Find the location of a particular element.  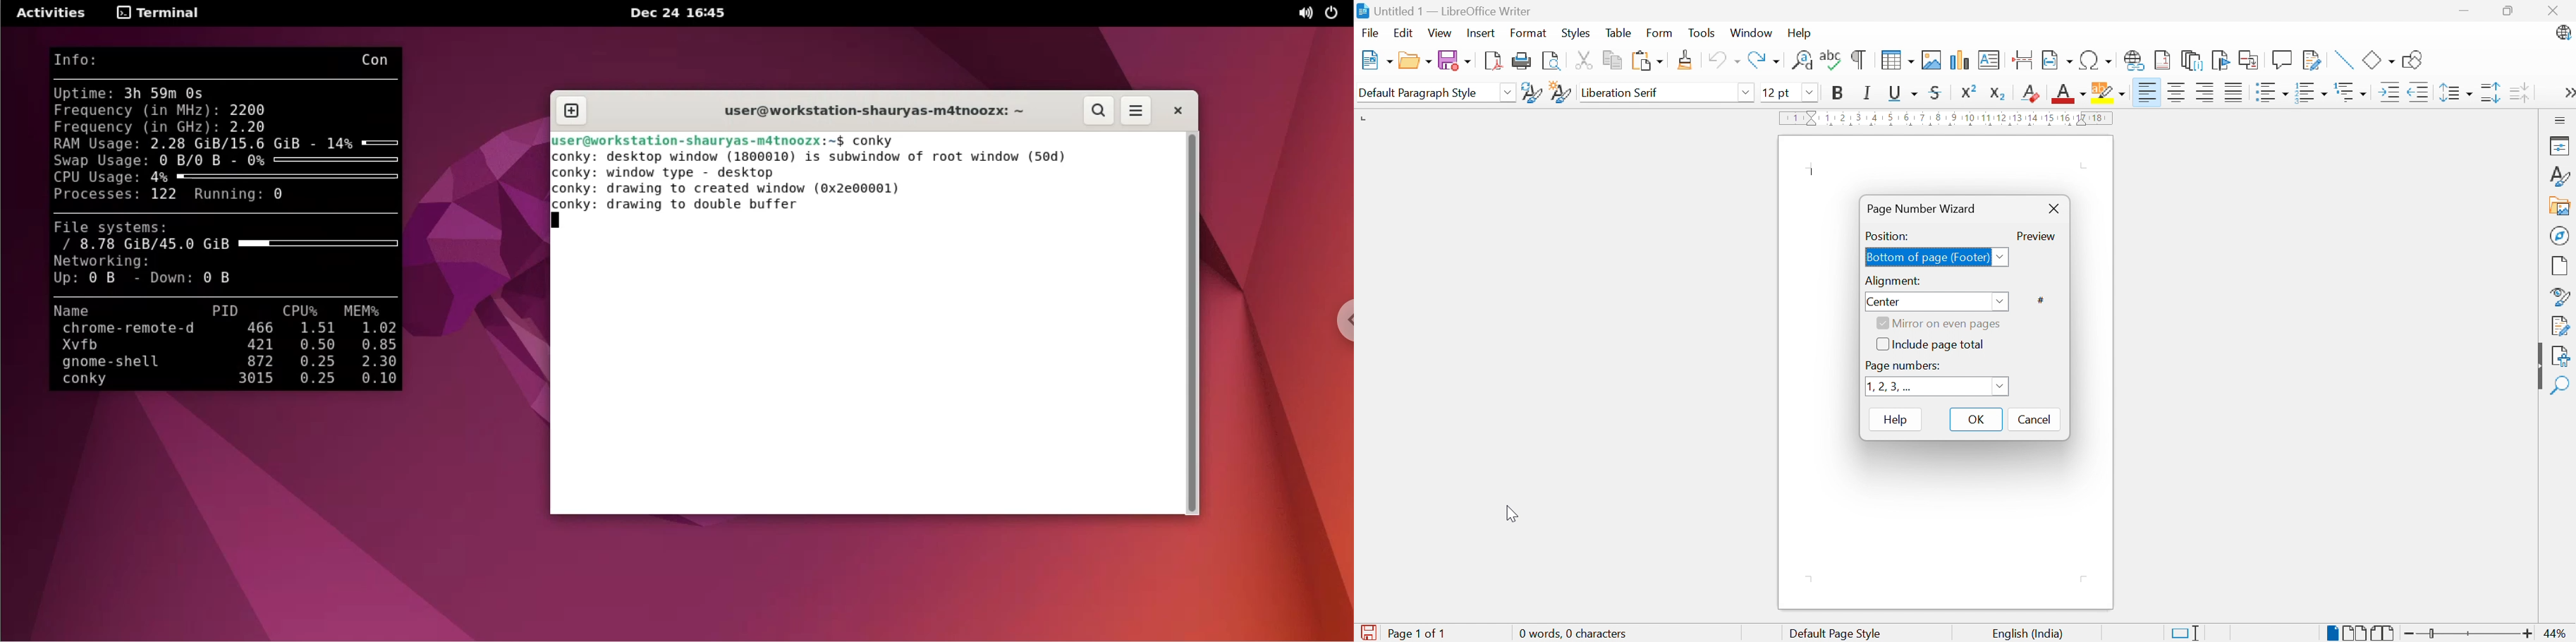

Page number wizard is located at coordinates (1922, 210).